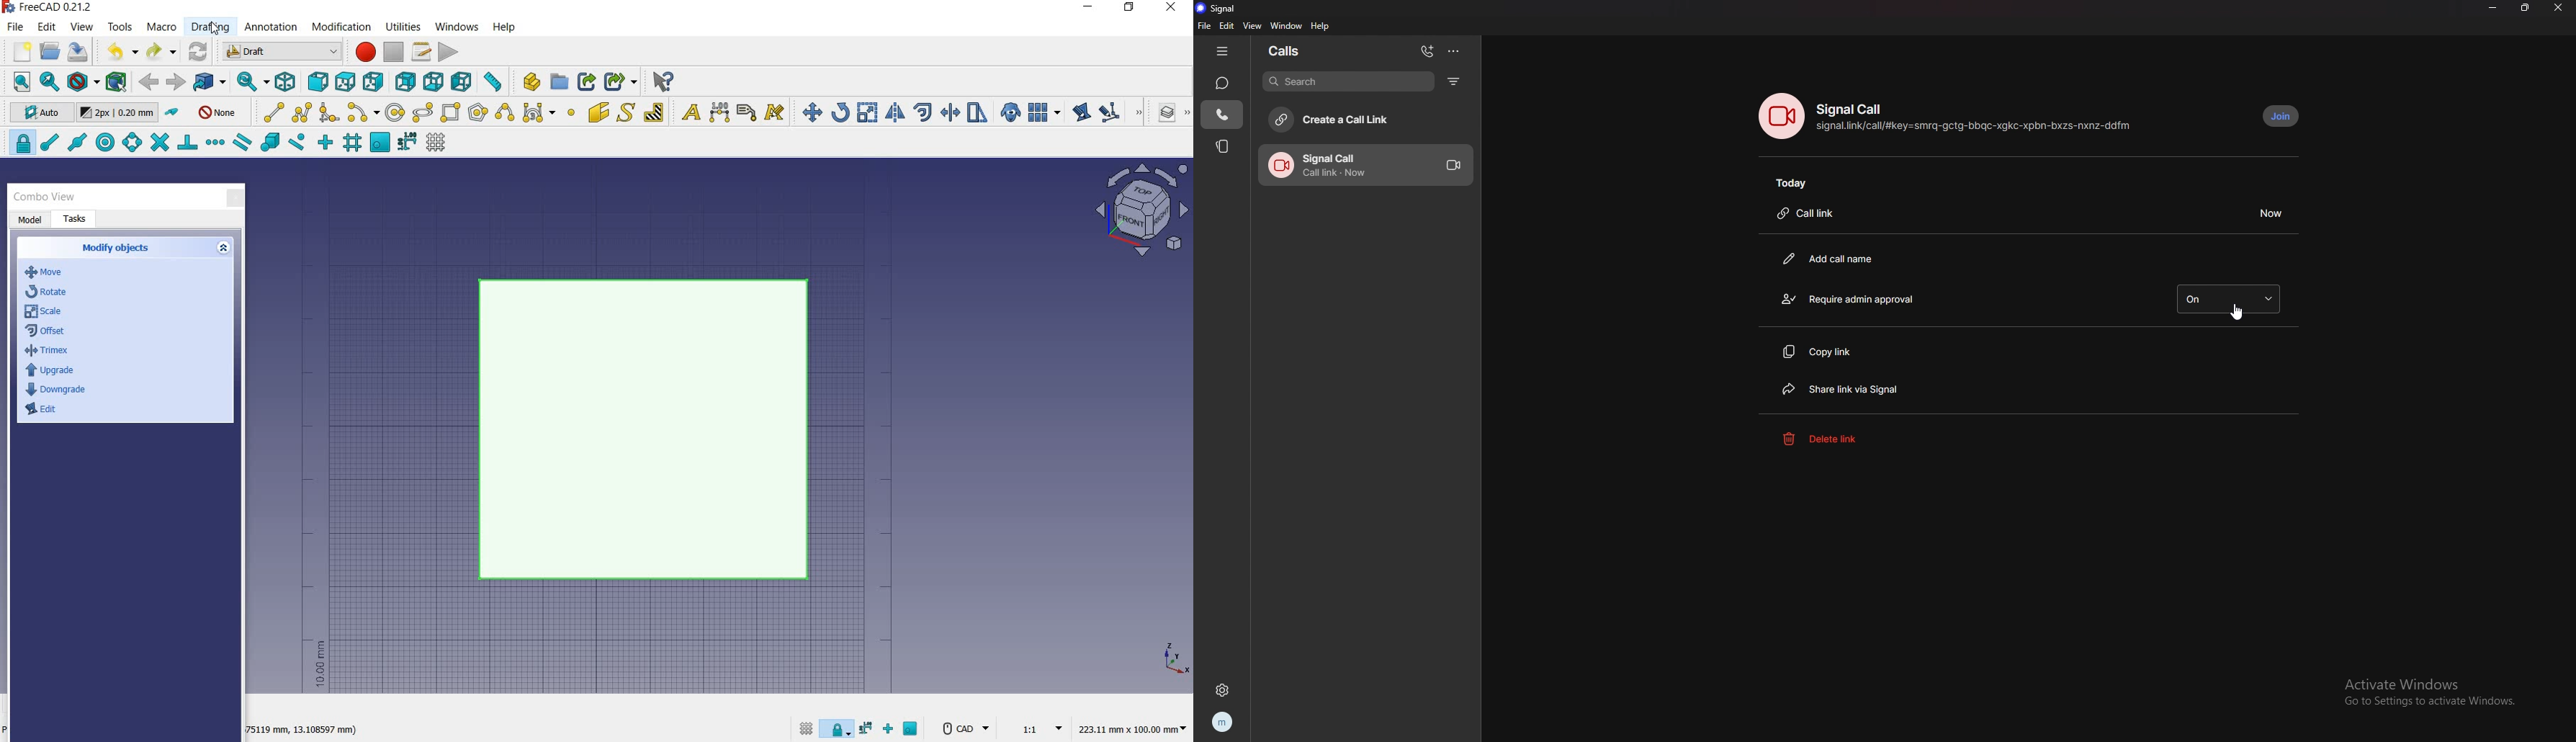 The image size is (2576, 756). Describe the element at coordinates (286, 84) in the screenshot. I see `isometric` at that location.